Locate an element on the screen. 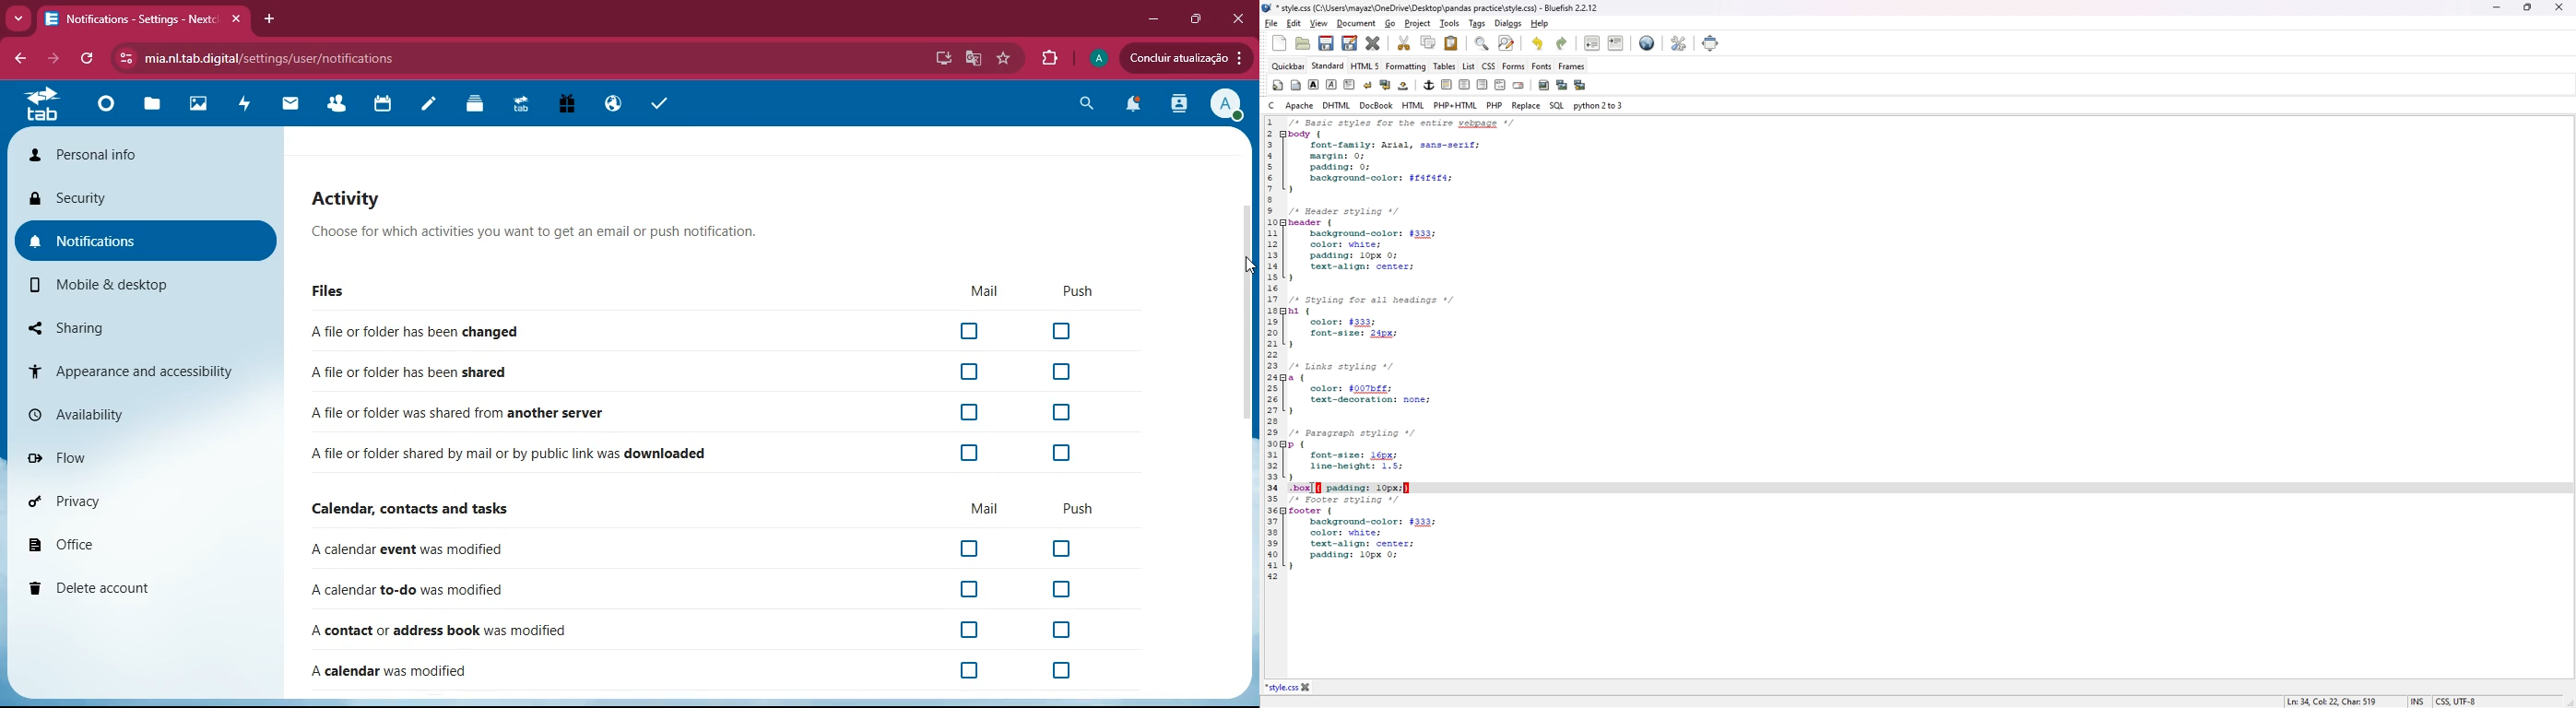  html is located at coordinates (1414, 106).